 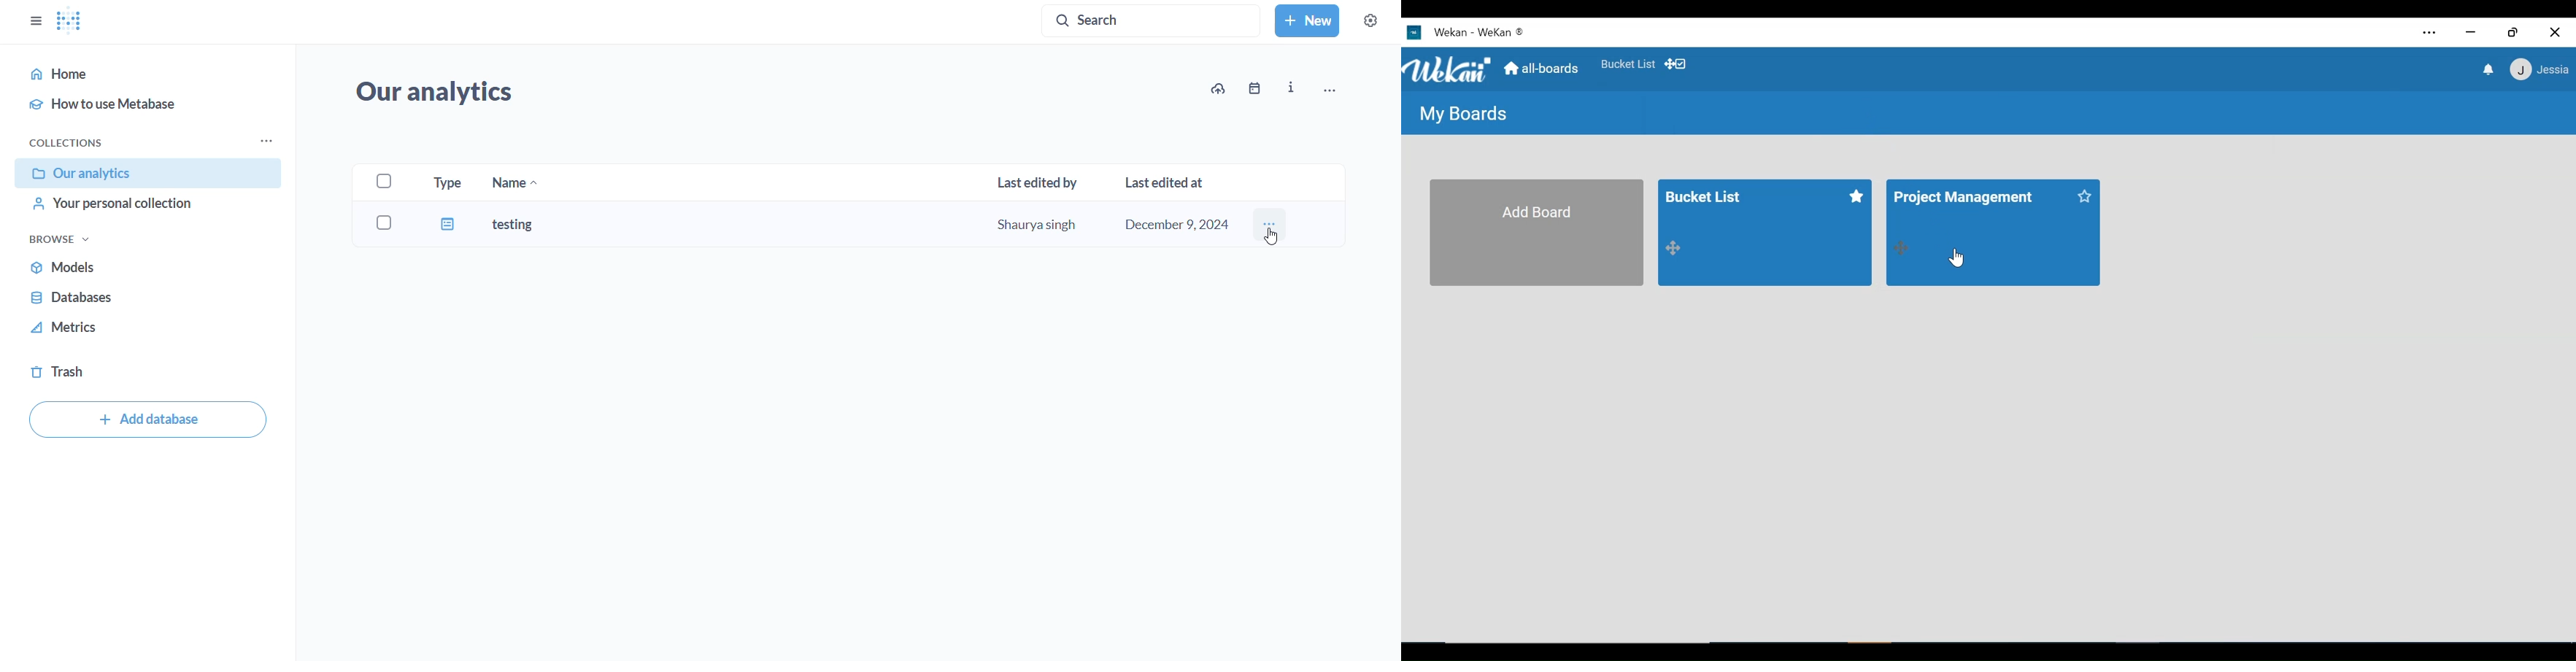 What do you see at coordinates (2486, 69) in the screenshot?
I see `notifications` at bounding box center [2486, 69].